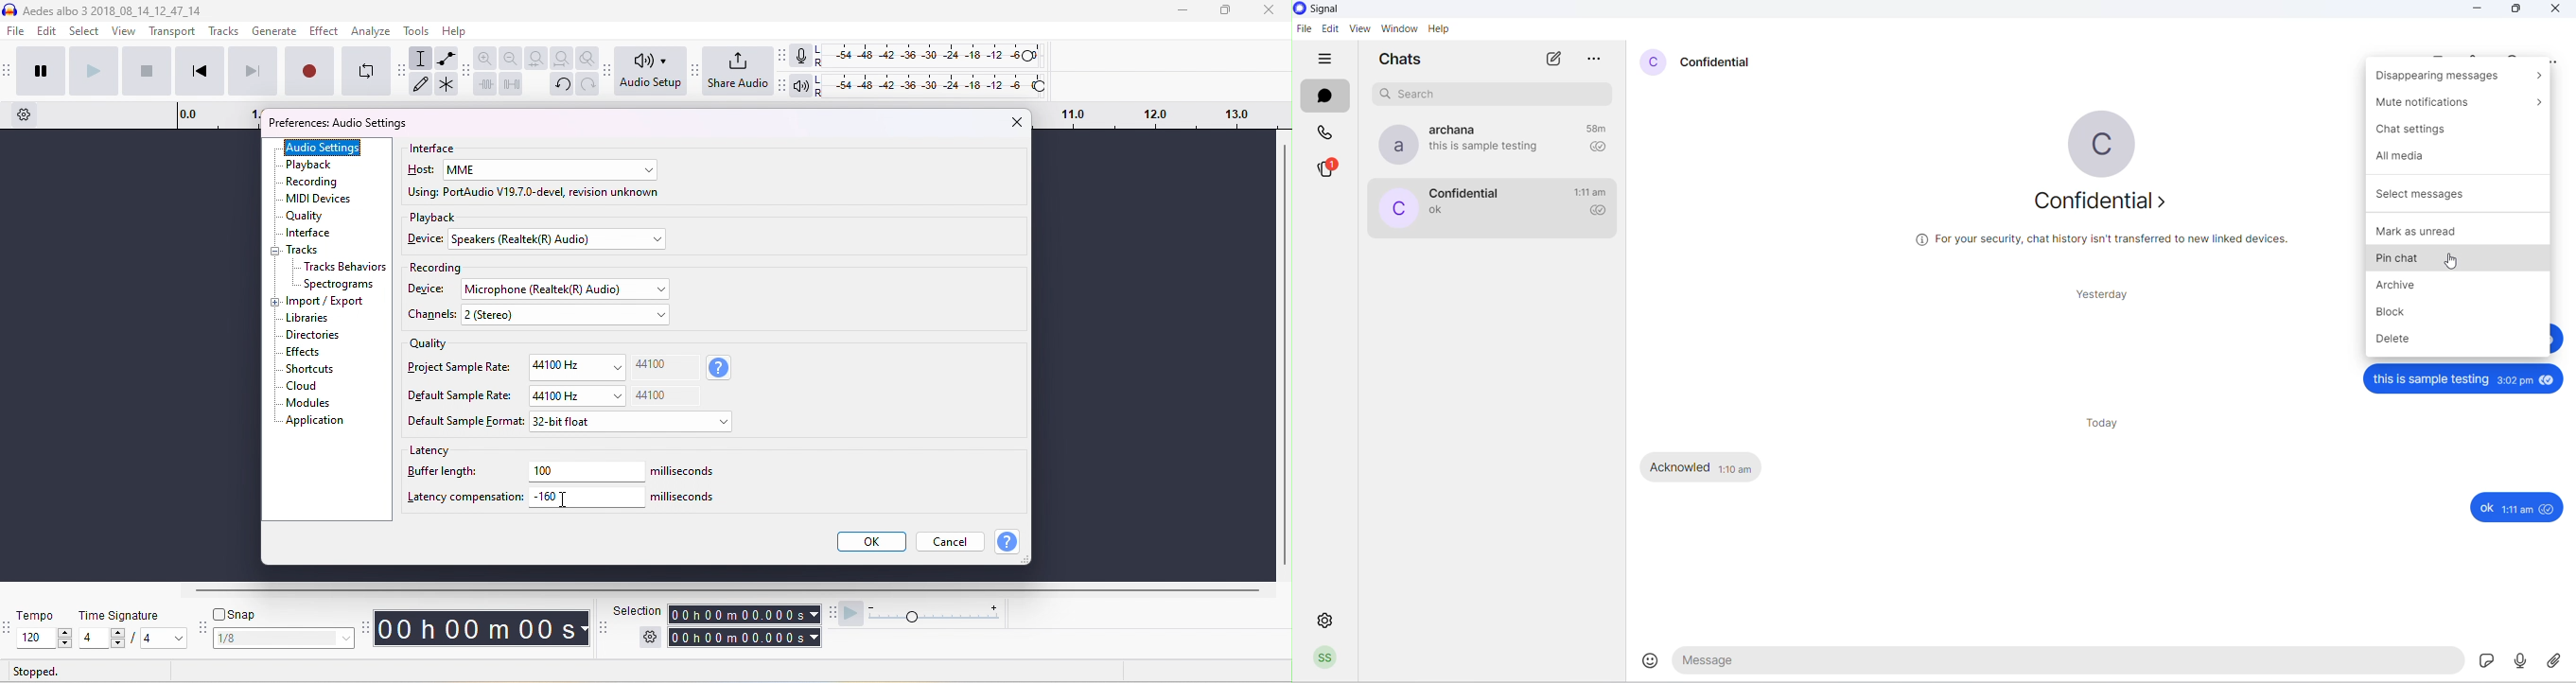 This screenshot has width=2576, height=700. What do you see at coordinates (303, 251) in the screenshot?
I see `tracks` at bounding box center [303, 251].